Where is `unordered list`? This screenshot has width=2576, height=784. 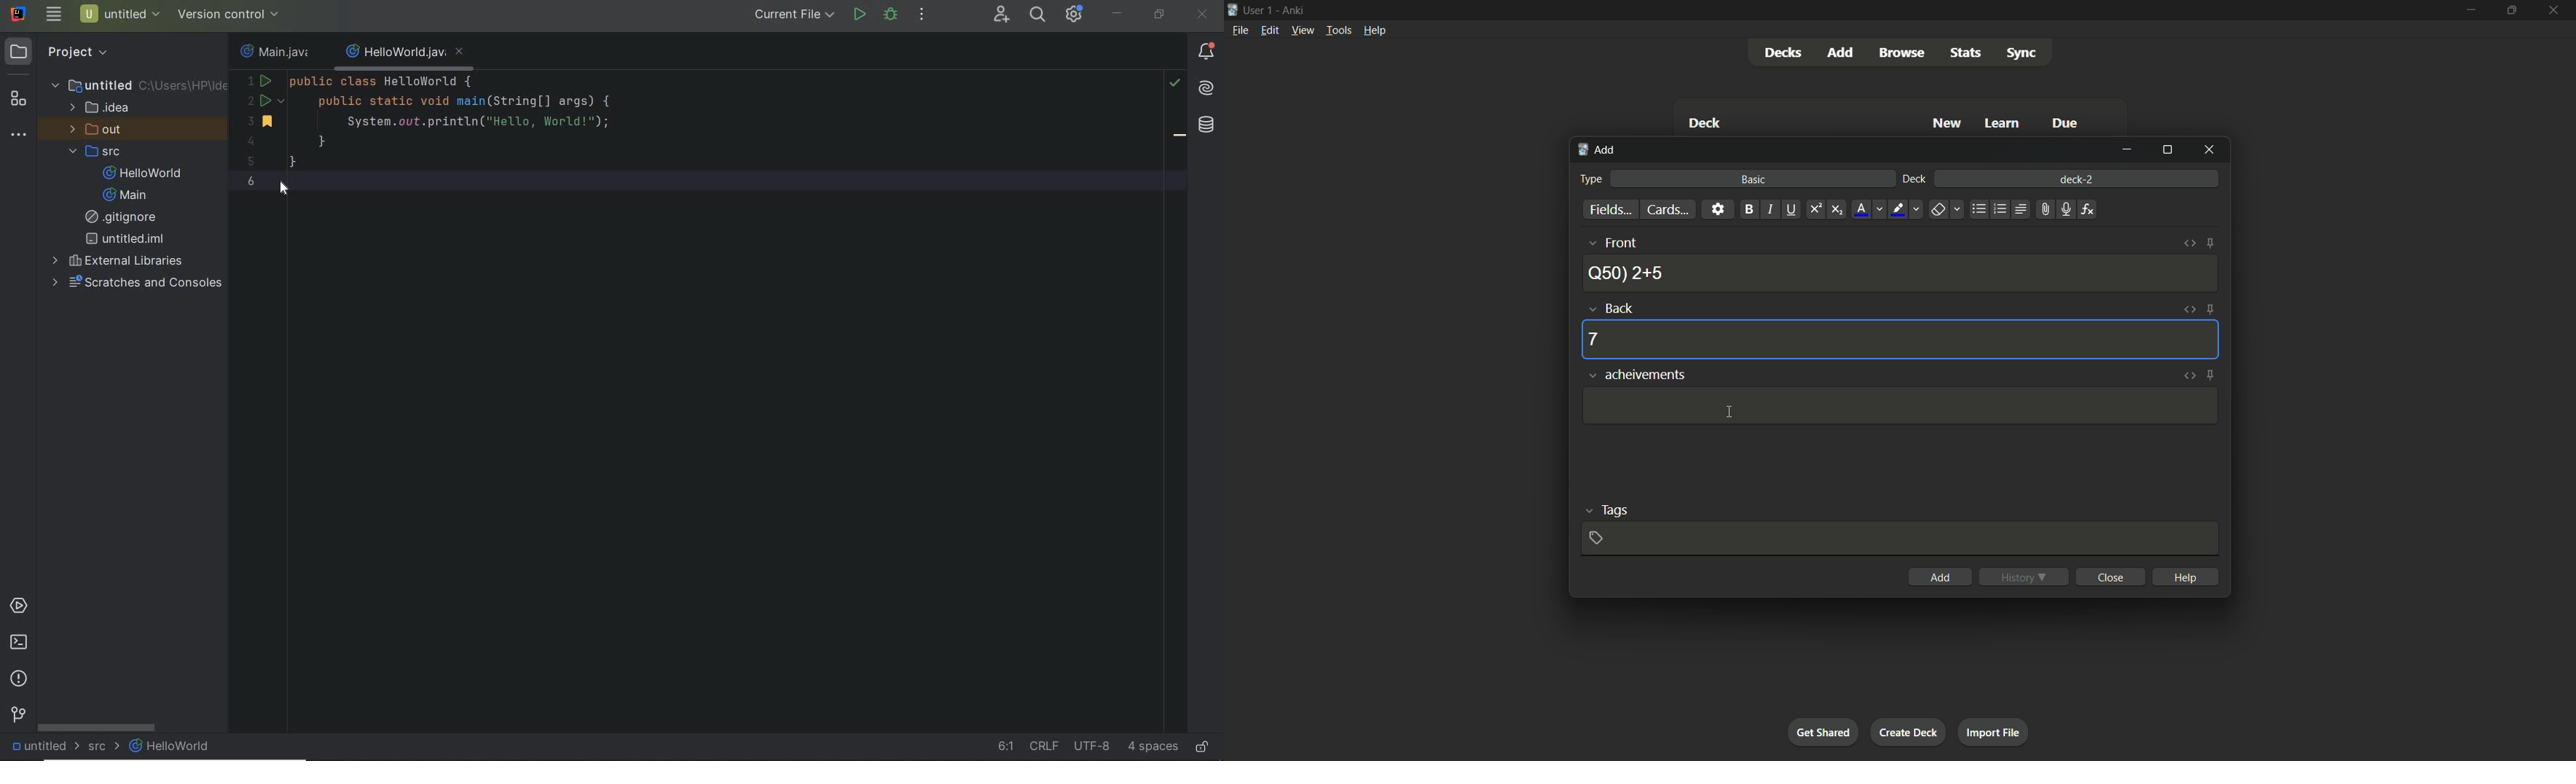 unordered list is located at coordinates (1979, 210).